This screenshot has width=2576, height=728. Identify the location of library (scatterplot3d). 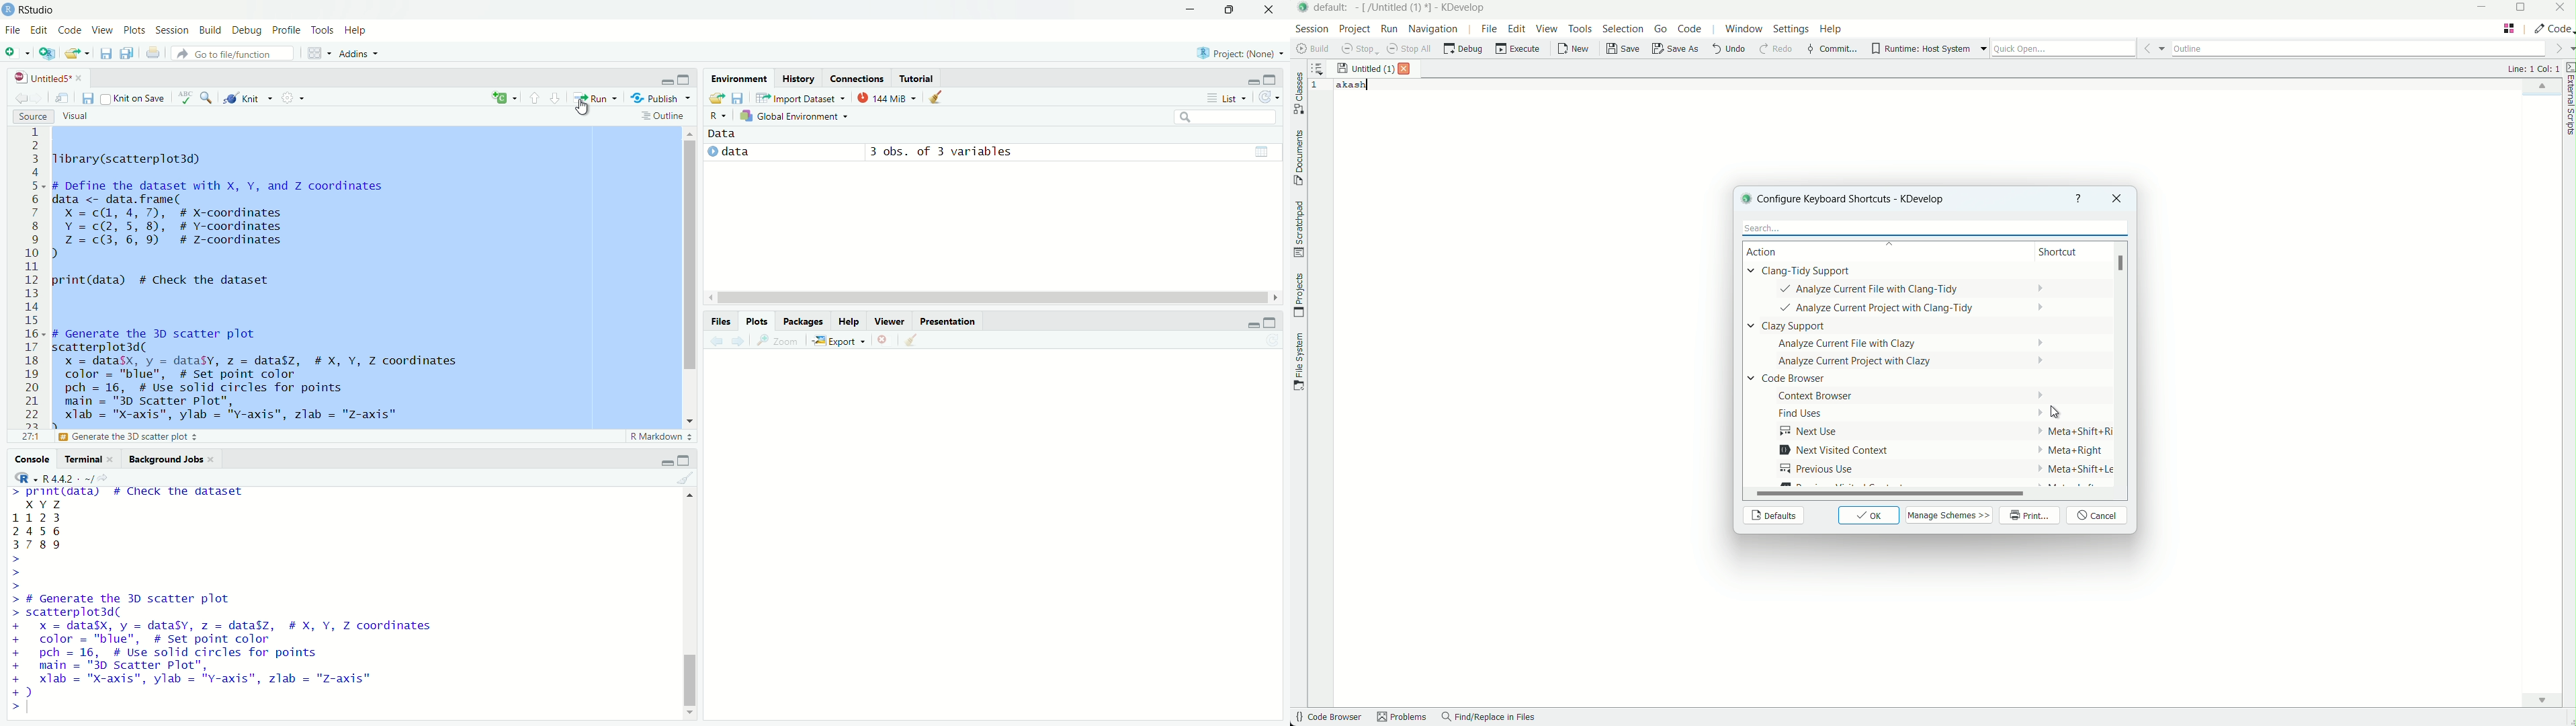
(129, 159).